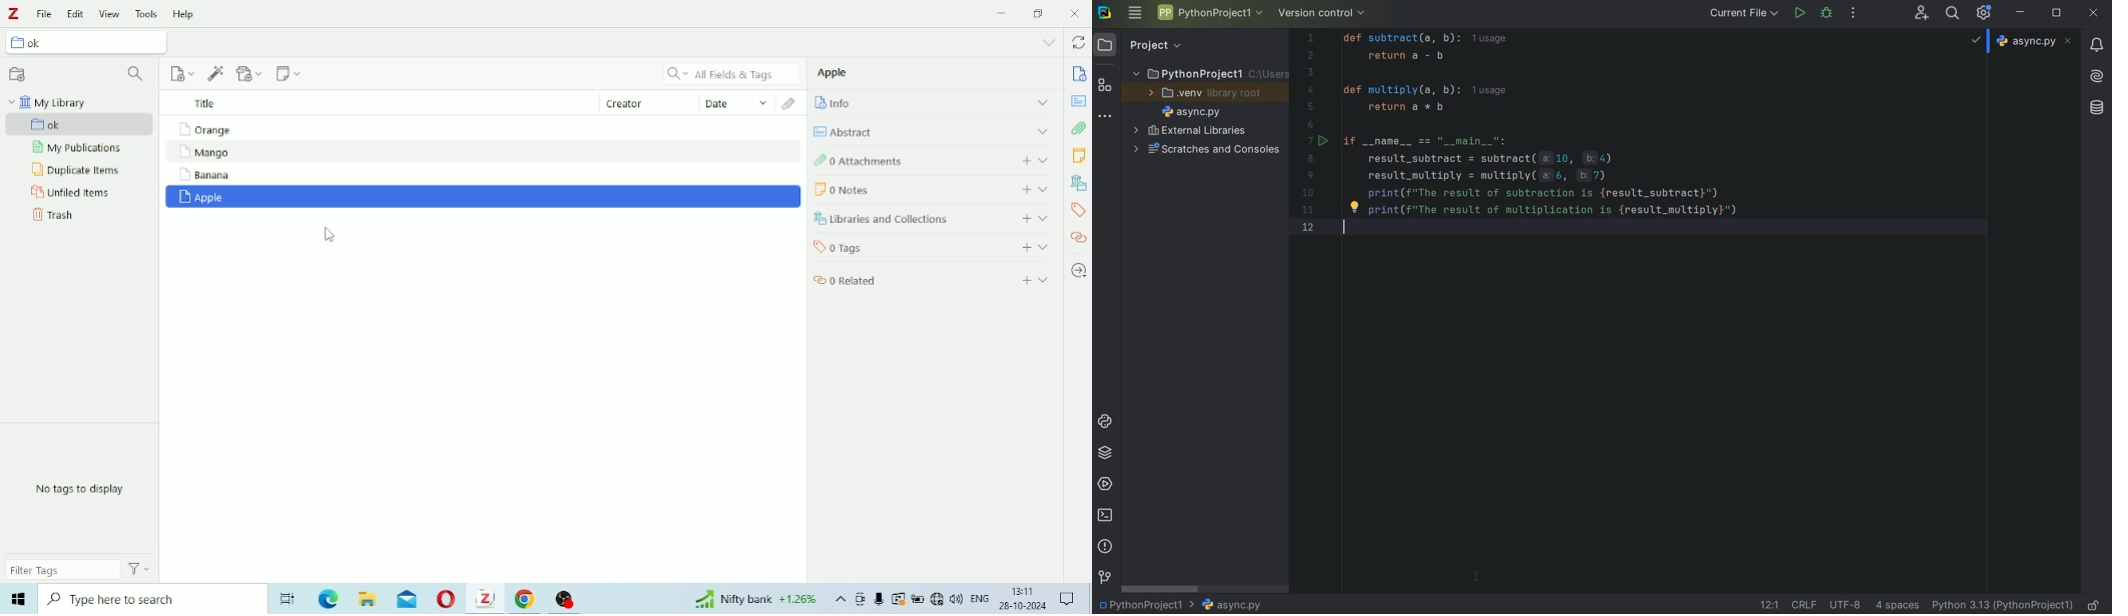 This screenshot has height=616, width=2128. I want to click on Libraries and collections, so click(892, 220).